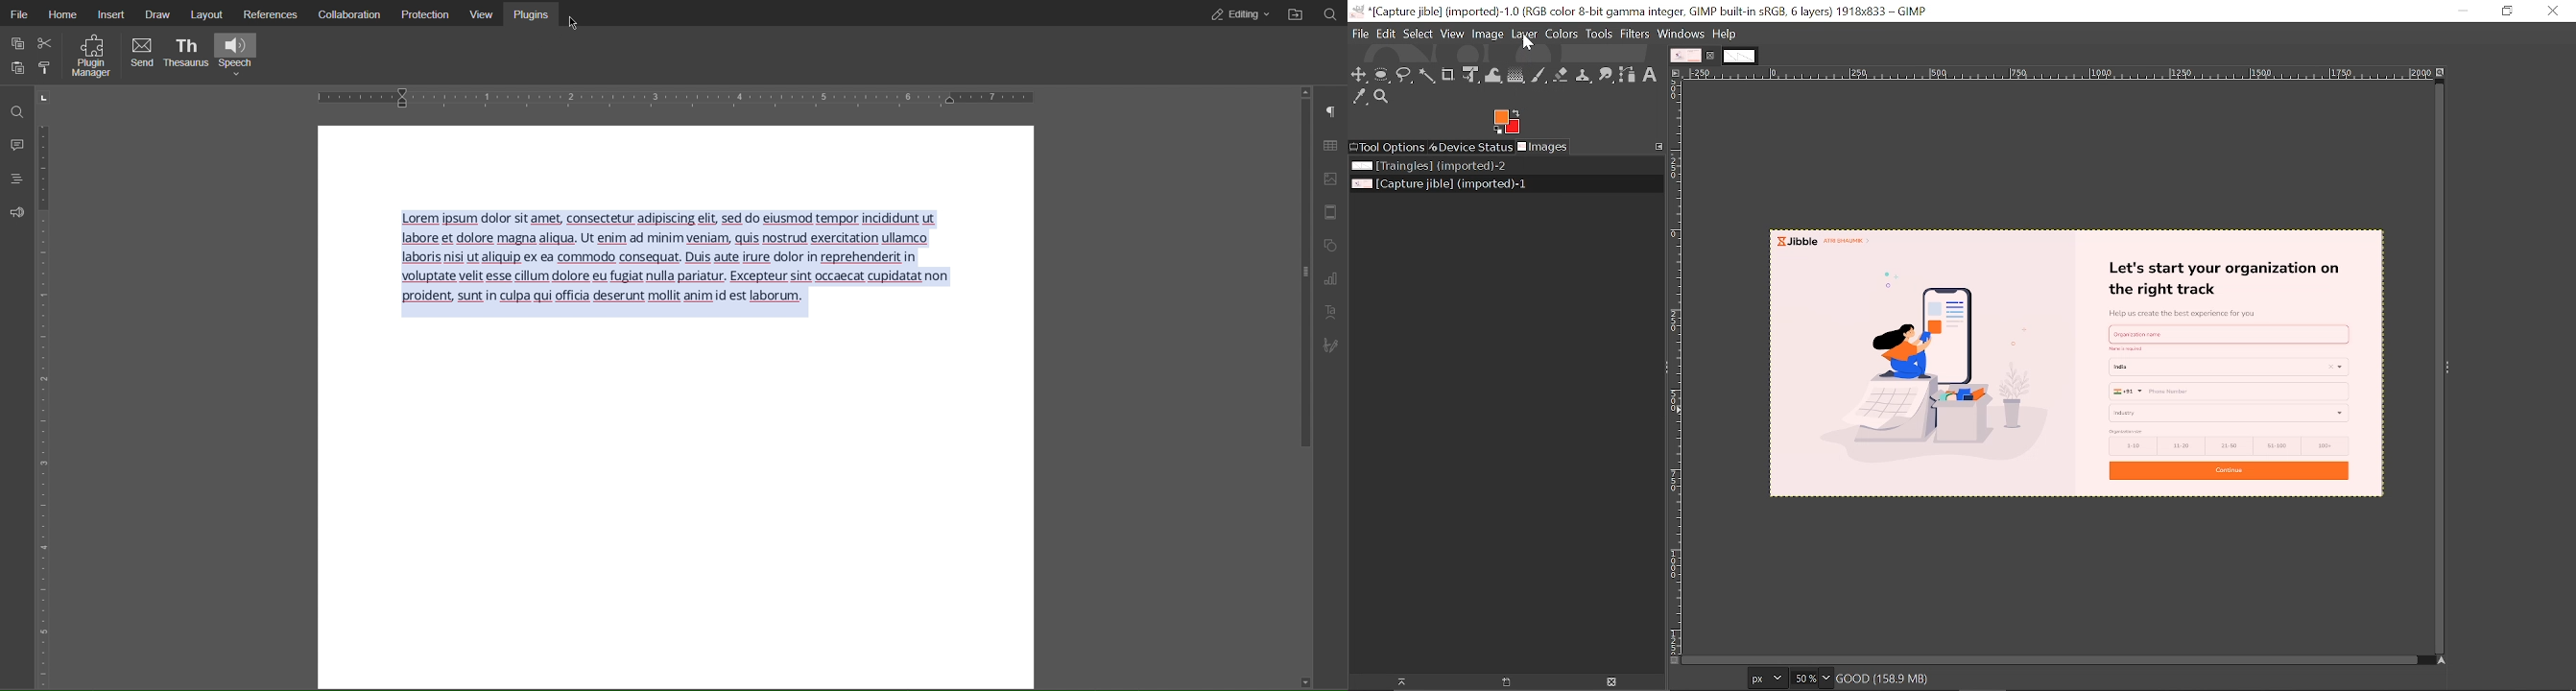 The width and height of the screenshot is (2576, 700). What do you see at coordinates (1239, 14) in the screenshot?
I see `Editing` at bounding box center [1239, 14].